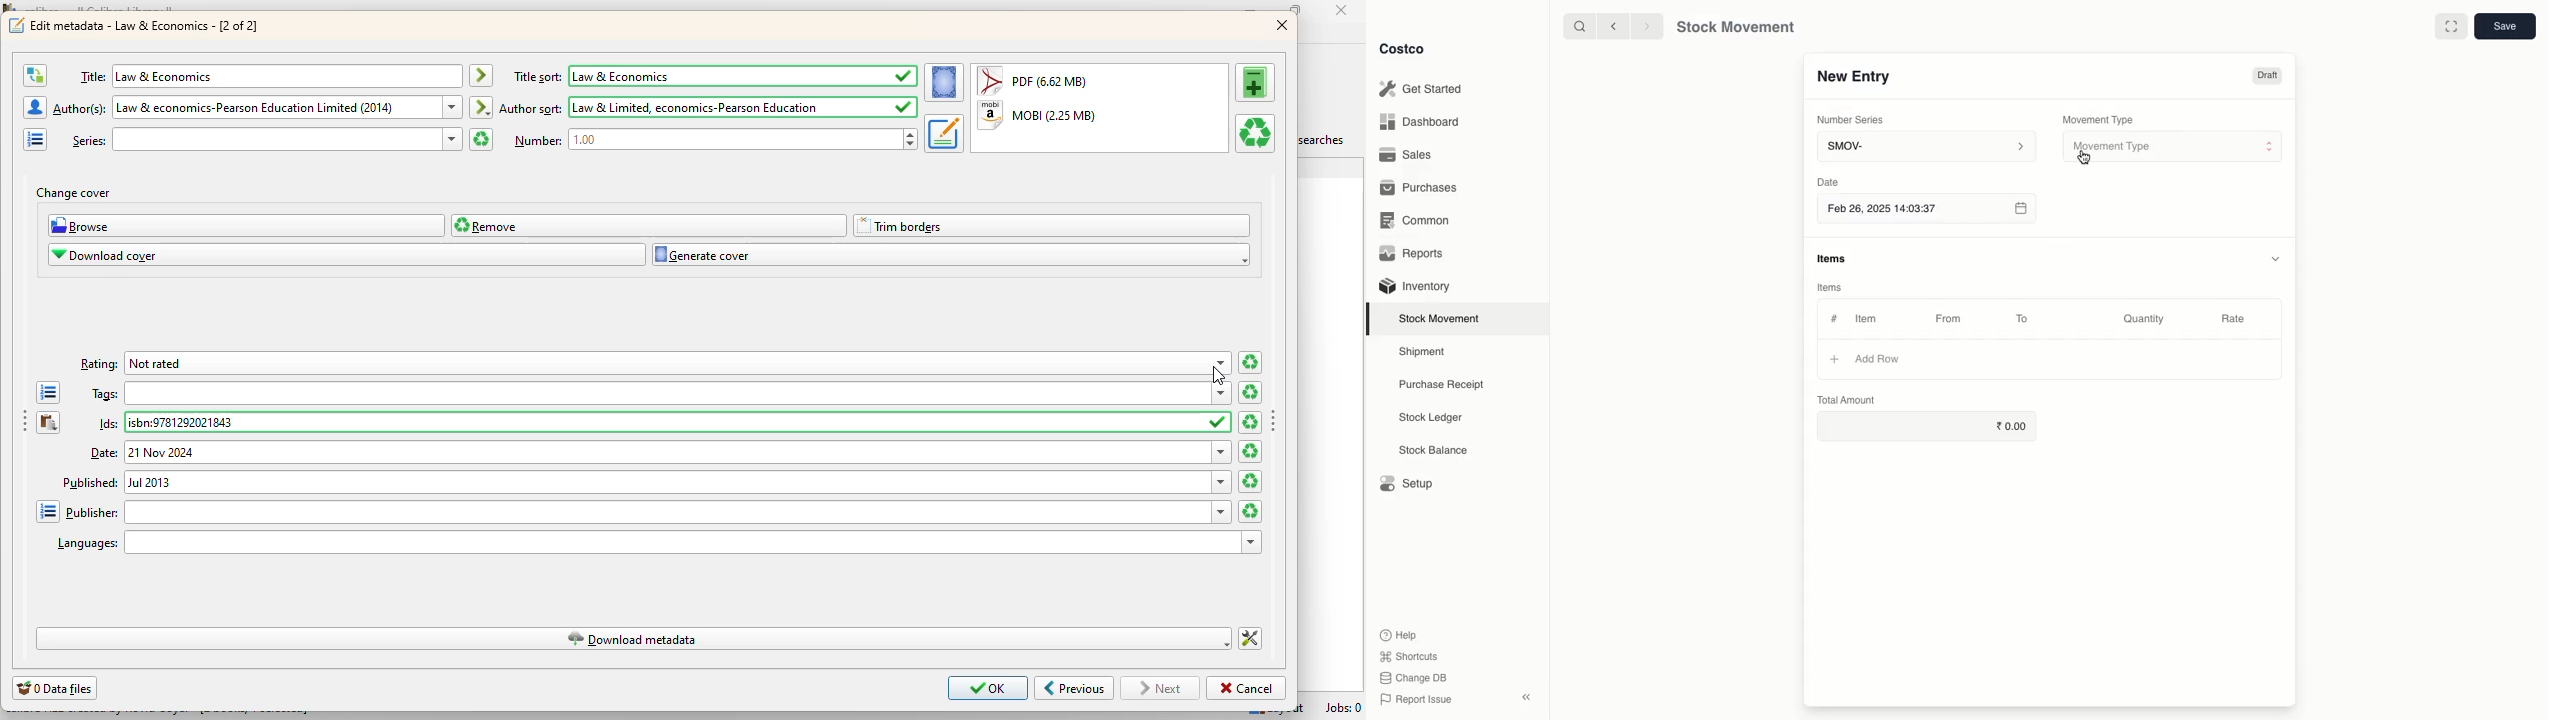  I want to click on remove the selected format from this book, so click(1254, 133).